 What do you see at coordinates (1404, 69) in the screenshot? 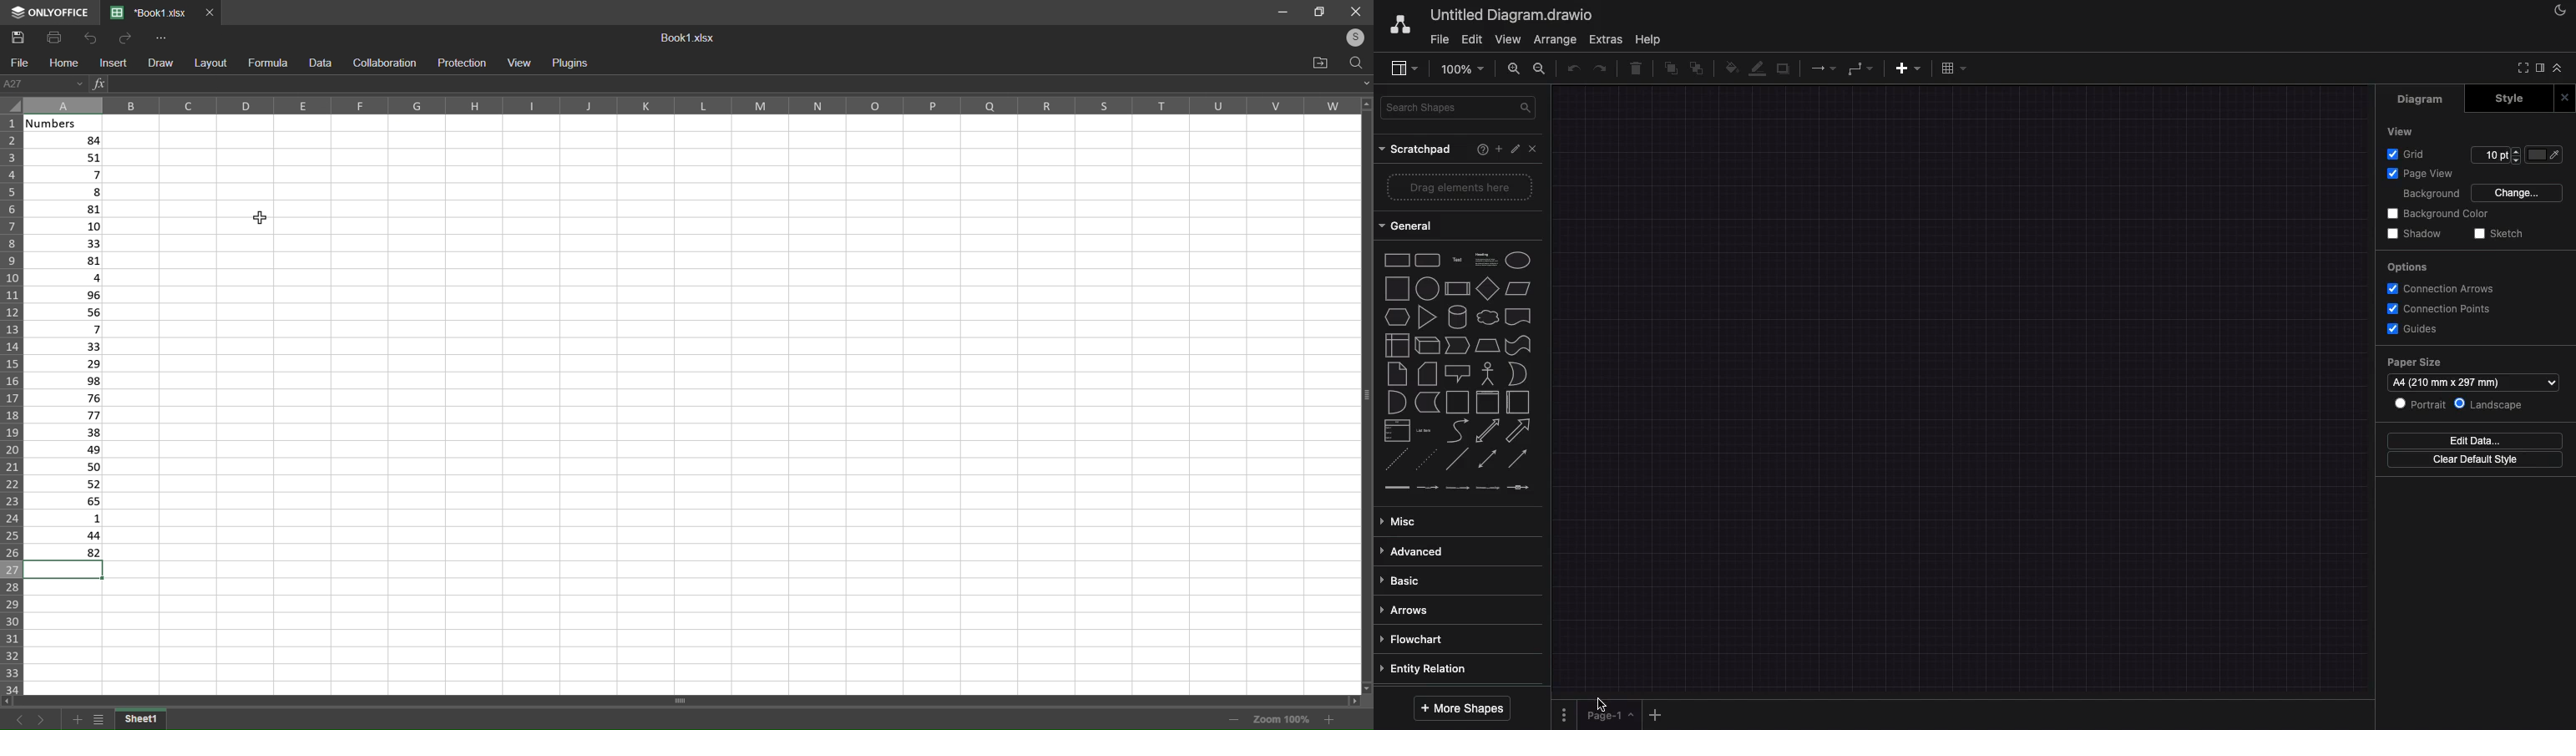
I see `sidebar` at bounding box center [1404, 69].